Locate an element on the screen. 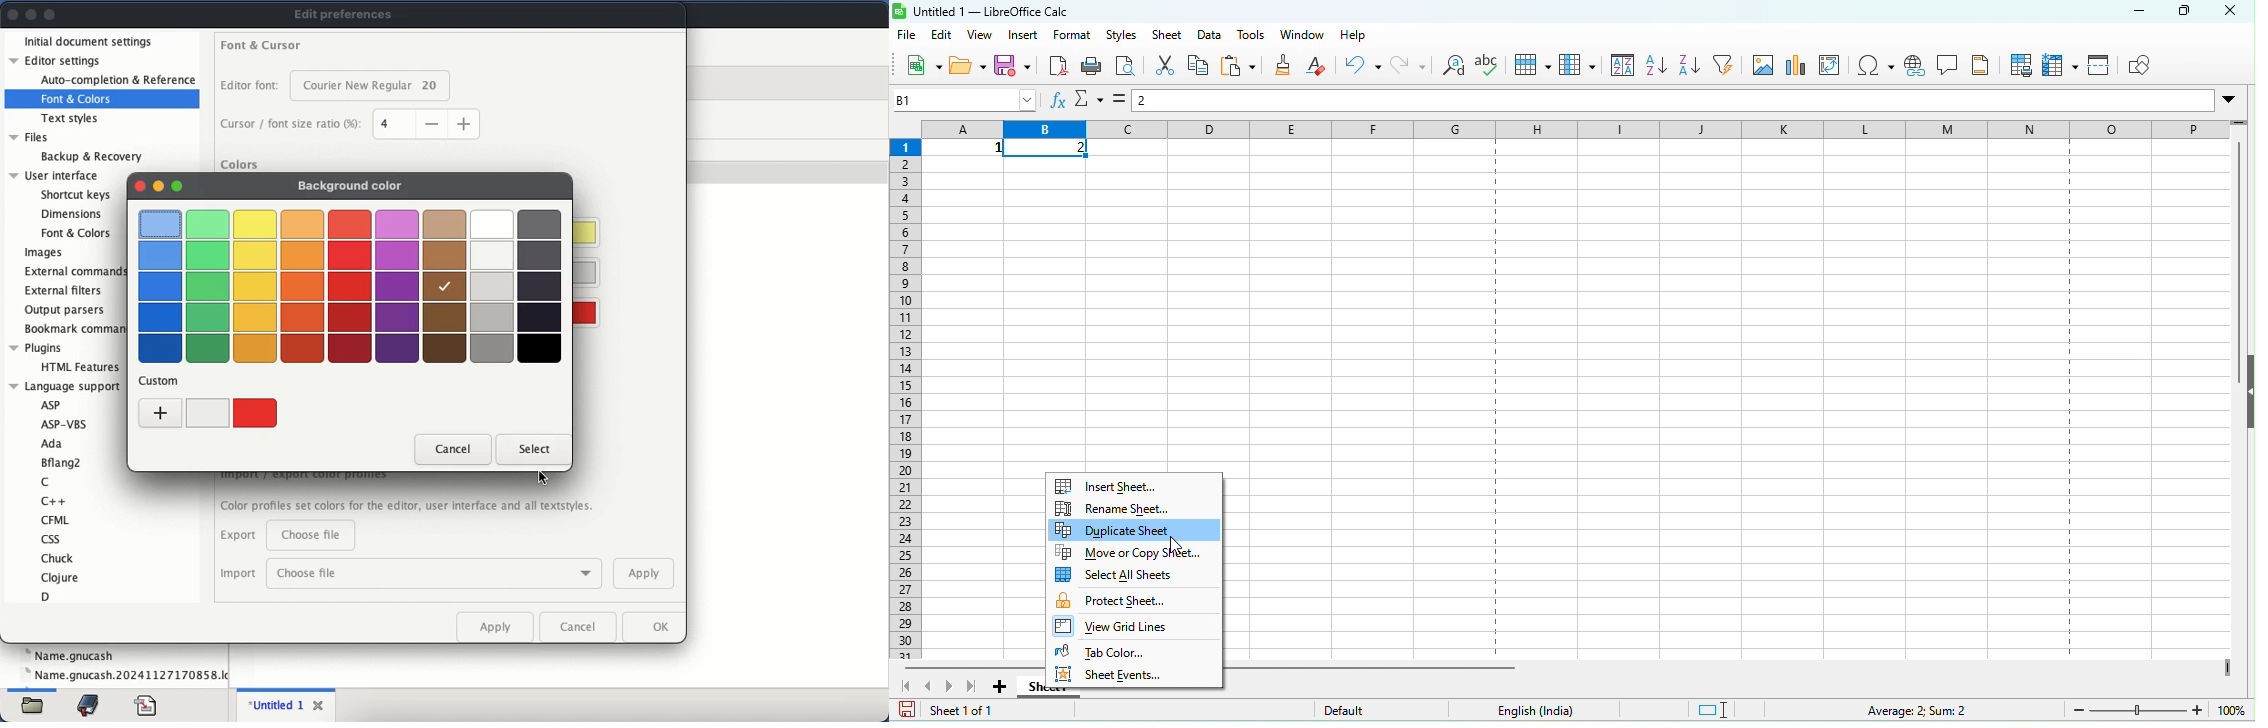 The width and height of the screenshot is (2268, 728). insert is located at coordinates (1024, 35).